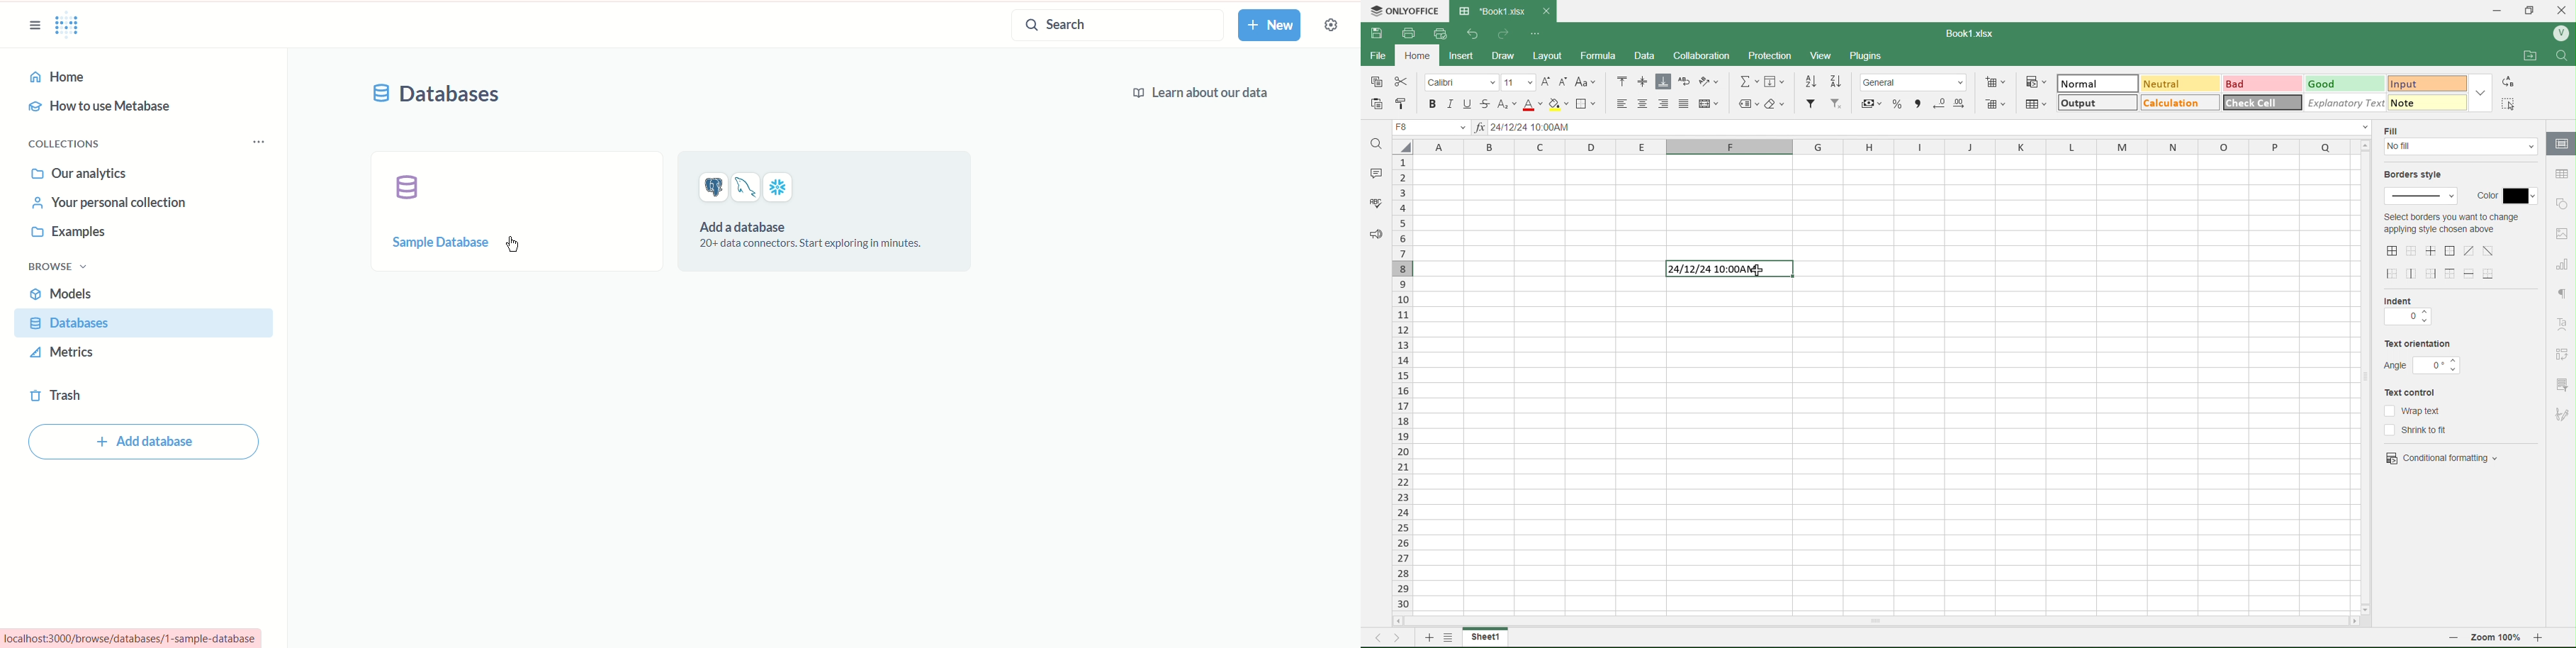  Describe the element at coordinates (1470, 56) in the screenshot. I see `Insert` at that location.